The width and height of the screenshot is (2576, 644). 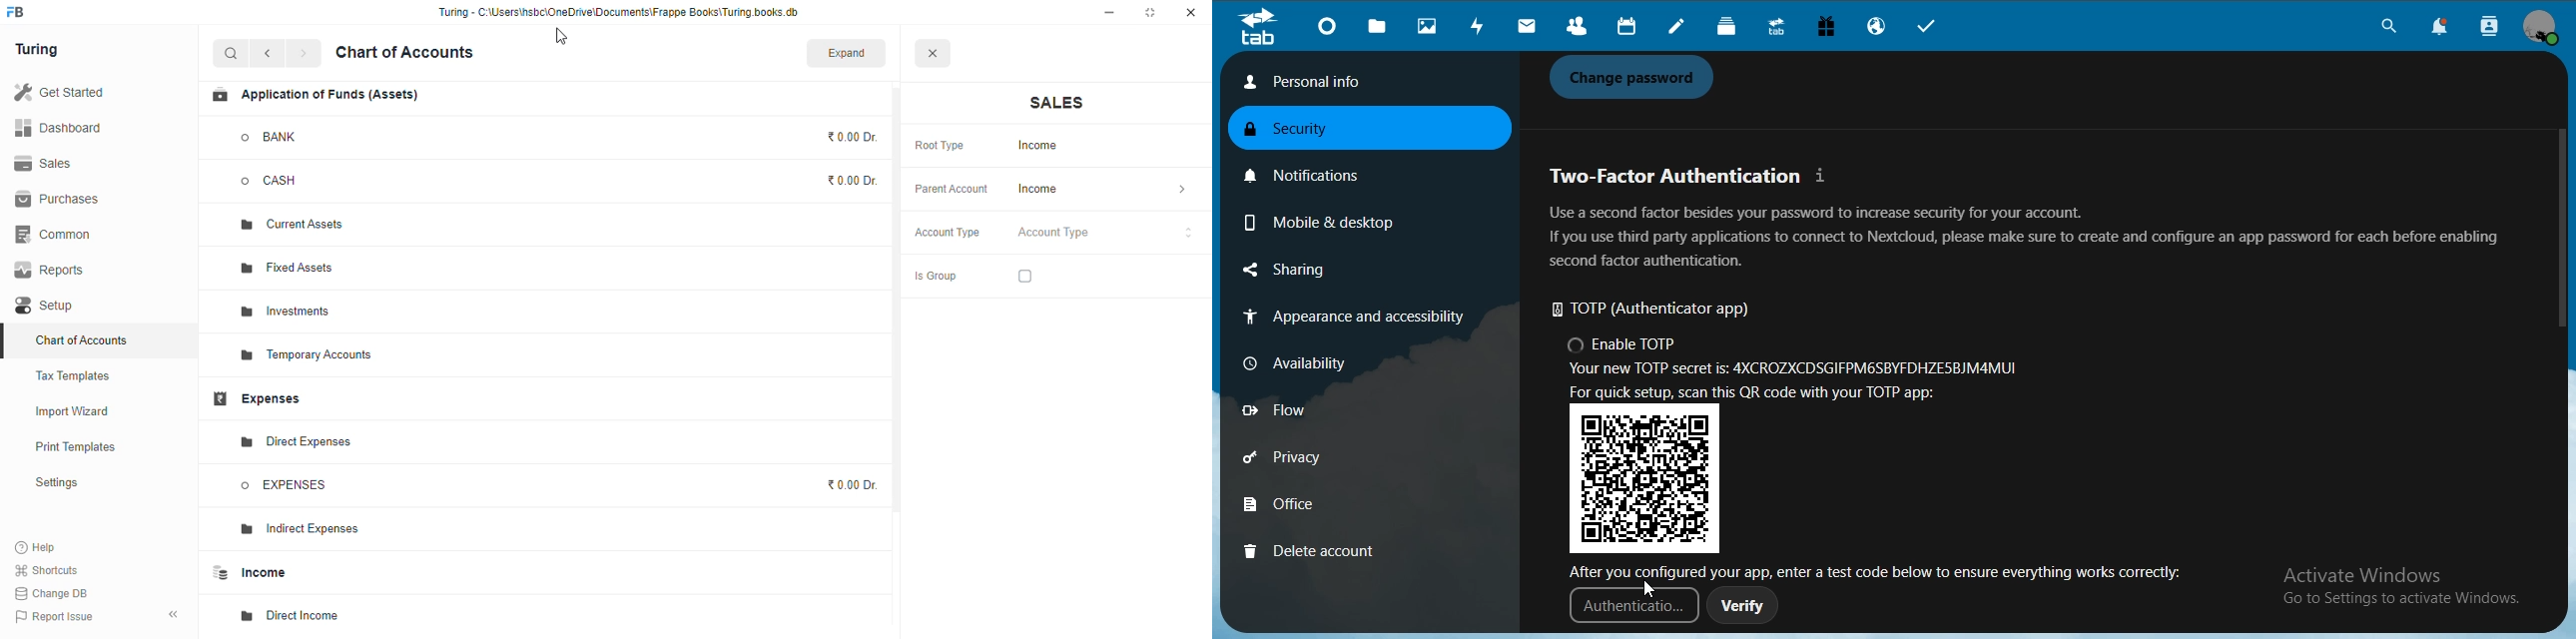 What do you see at coordinates (270, 137) in the screenshot?
I see `BANK ` at bounding box center [270, 137].